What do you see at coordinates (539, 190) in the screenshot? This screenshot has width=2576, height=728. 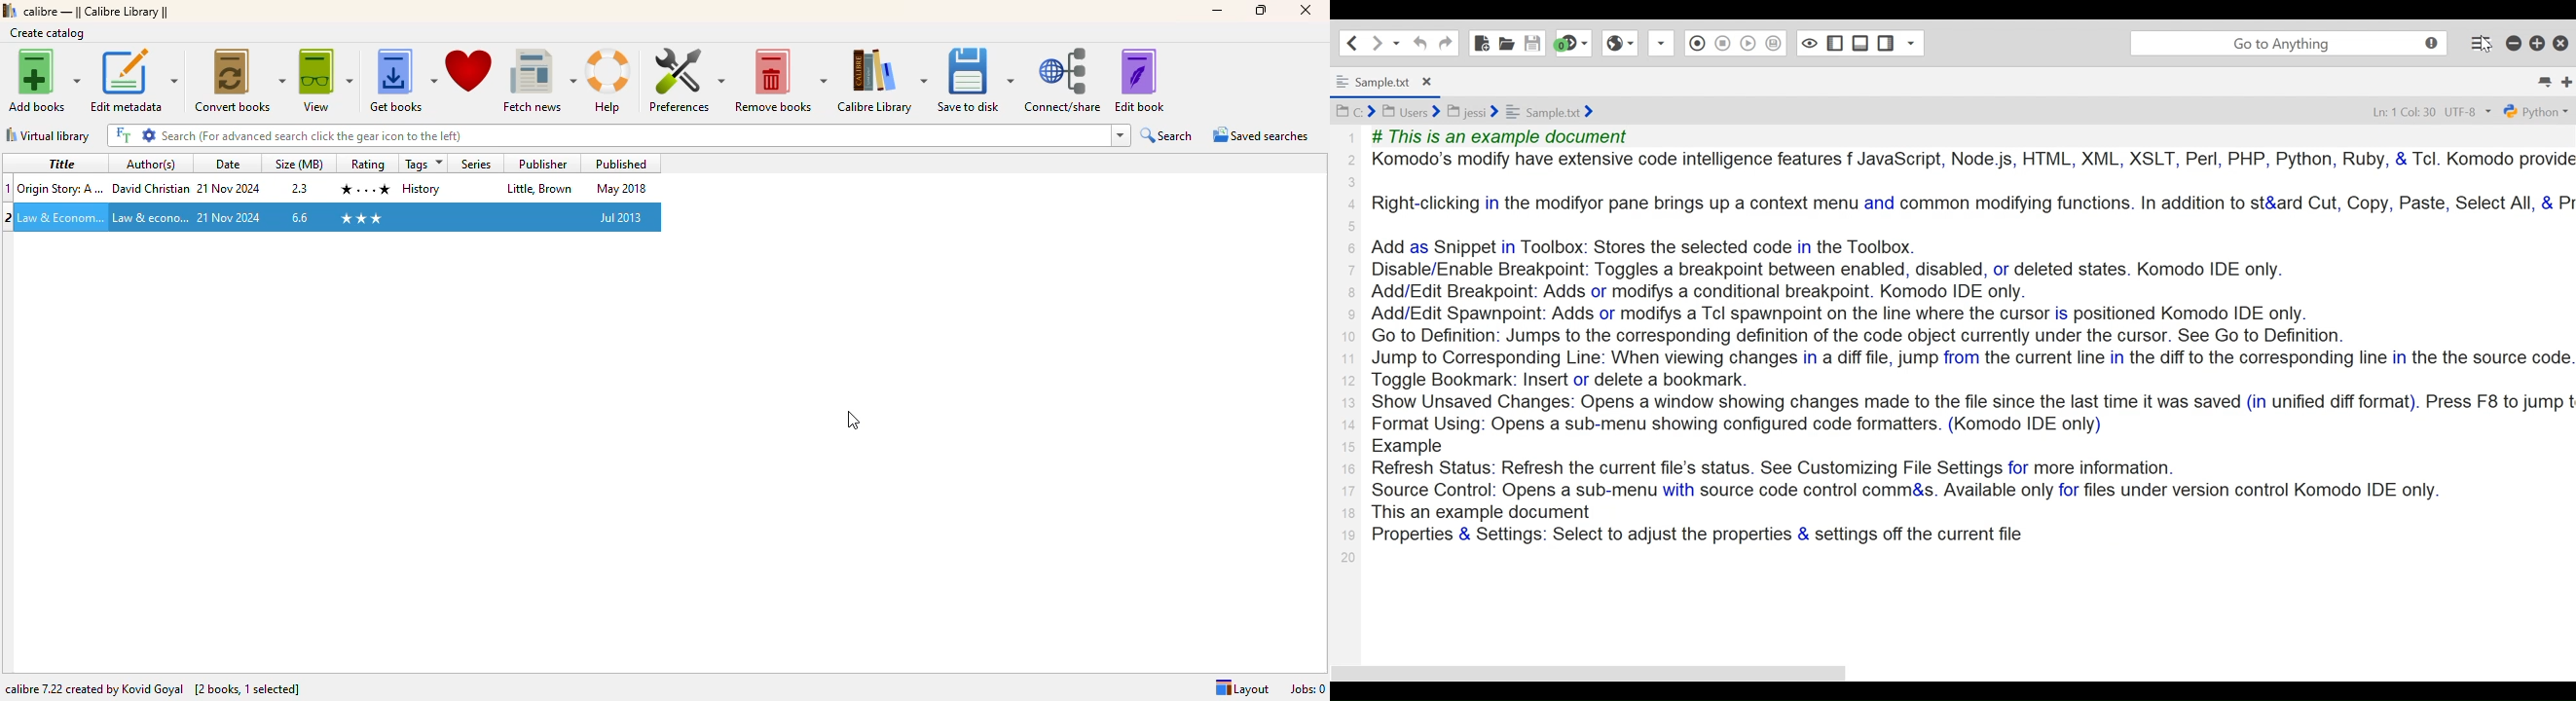 I see `publisher` at bounding box center [539, 190].